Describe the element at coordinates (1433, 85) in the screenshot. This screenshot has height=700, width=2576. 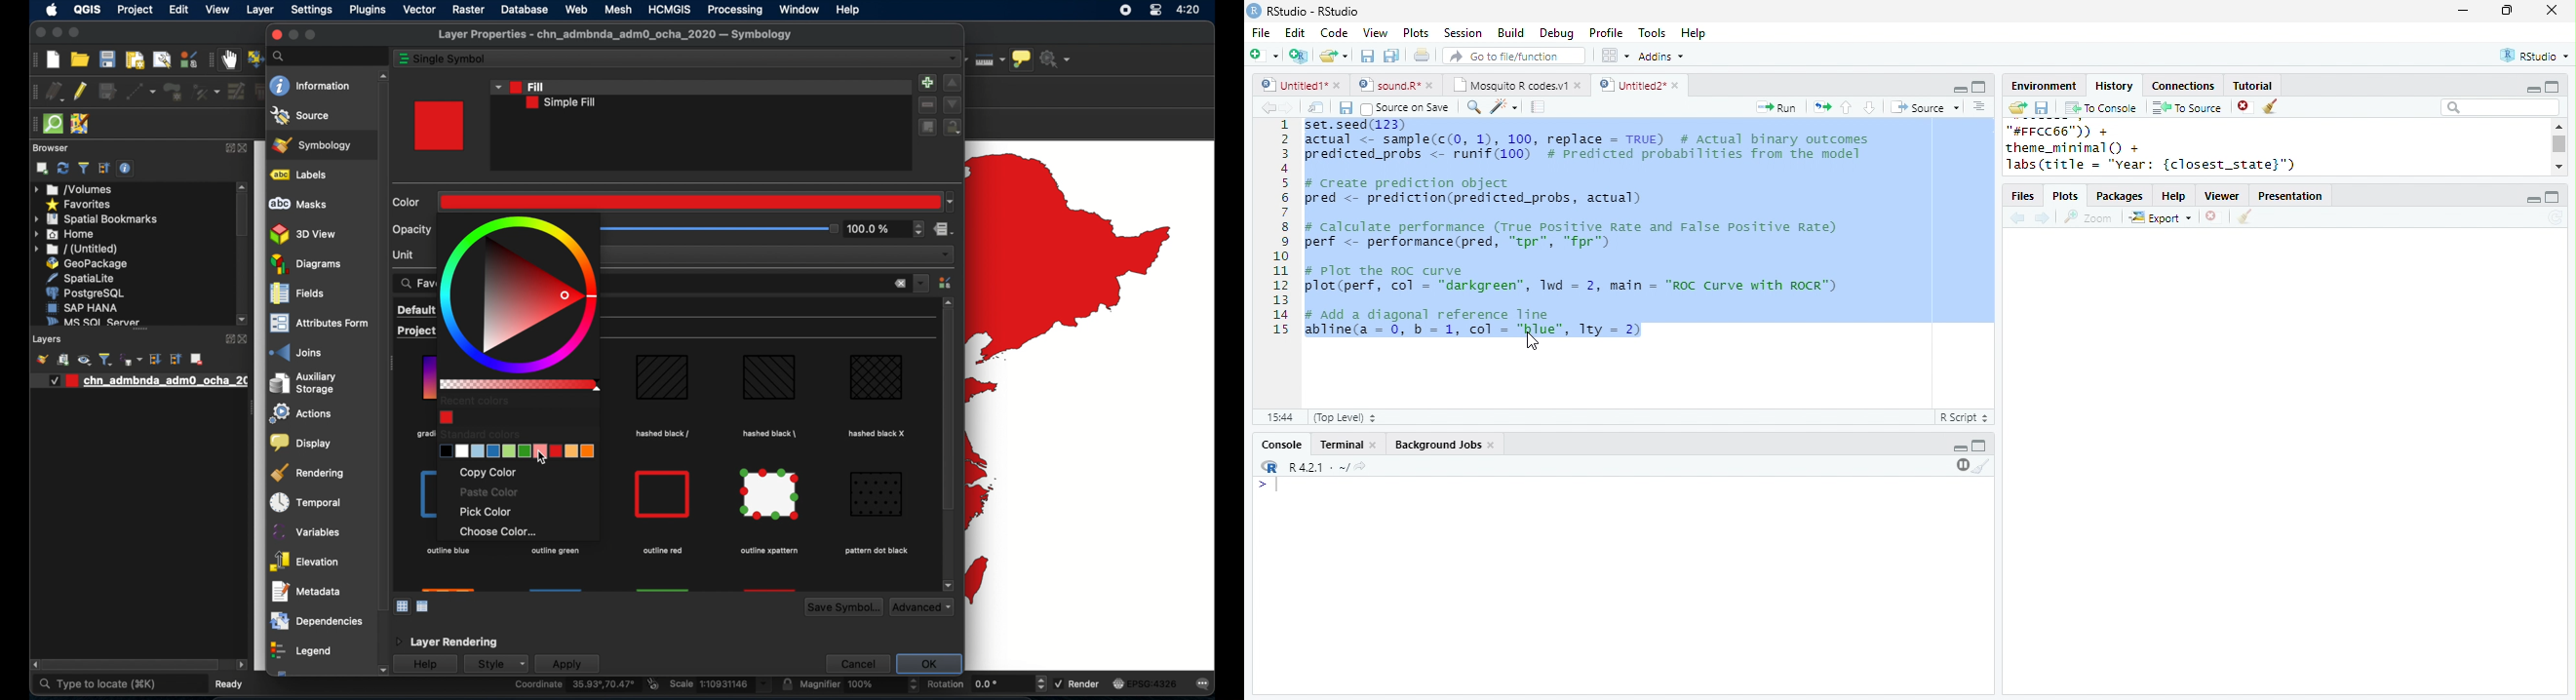
I see `close` at that location.